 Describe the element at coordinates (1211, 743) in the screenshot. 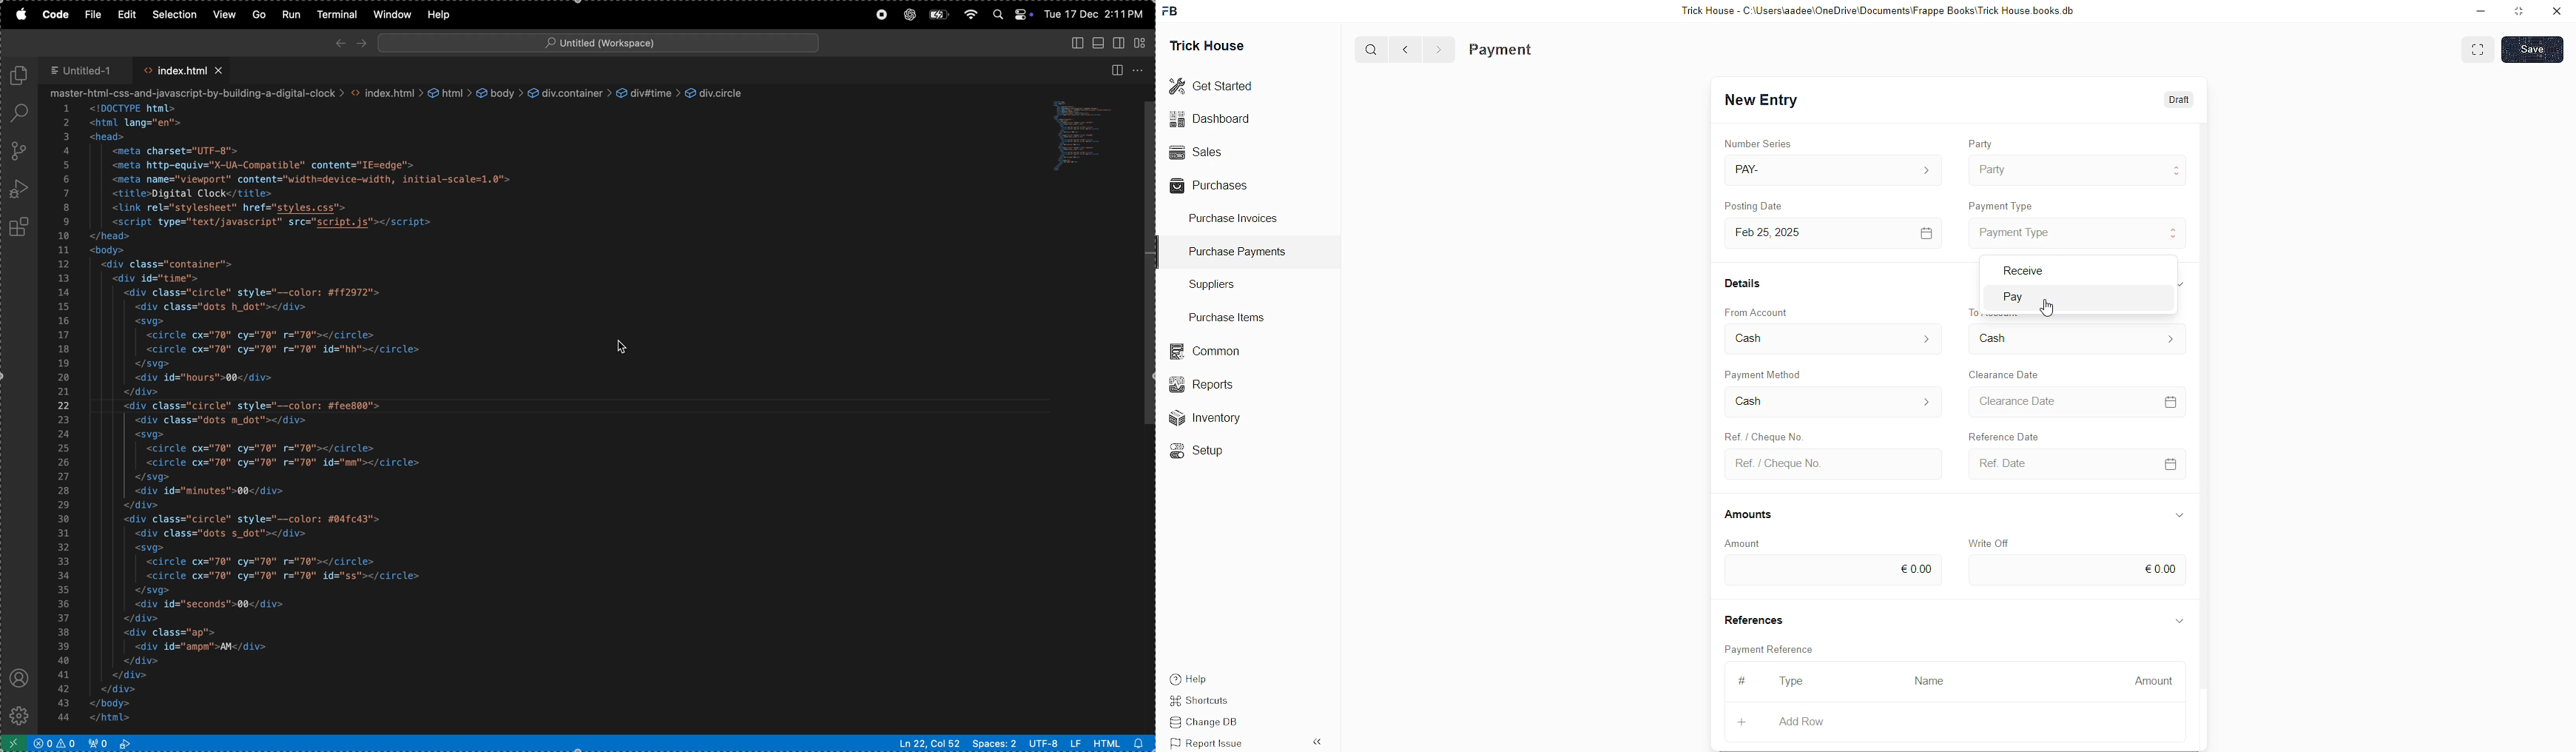

I see `Report Issue` at that location.